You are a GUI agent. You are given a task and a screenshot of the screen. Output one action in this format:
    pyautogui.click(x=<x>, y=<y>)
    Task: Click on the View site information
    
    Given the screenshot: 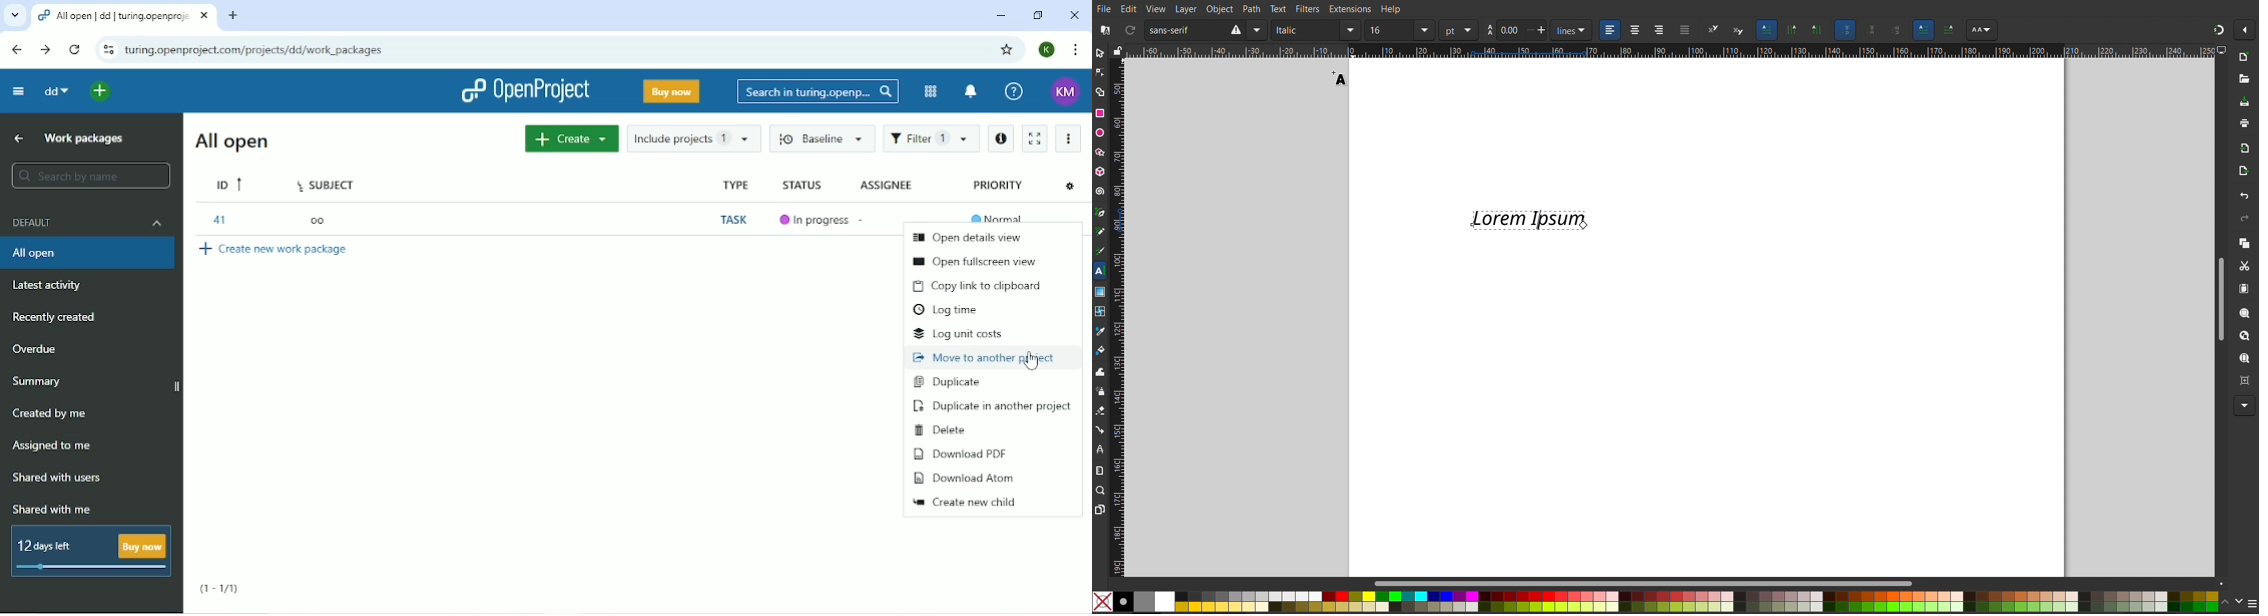 What is the action you would take?
    pyautogui.click(x=107, y=50)
    